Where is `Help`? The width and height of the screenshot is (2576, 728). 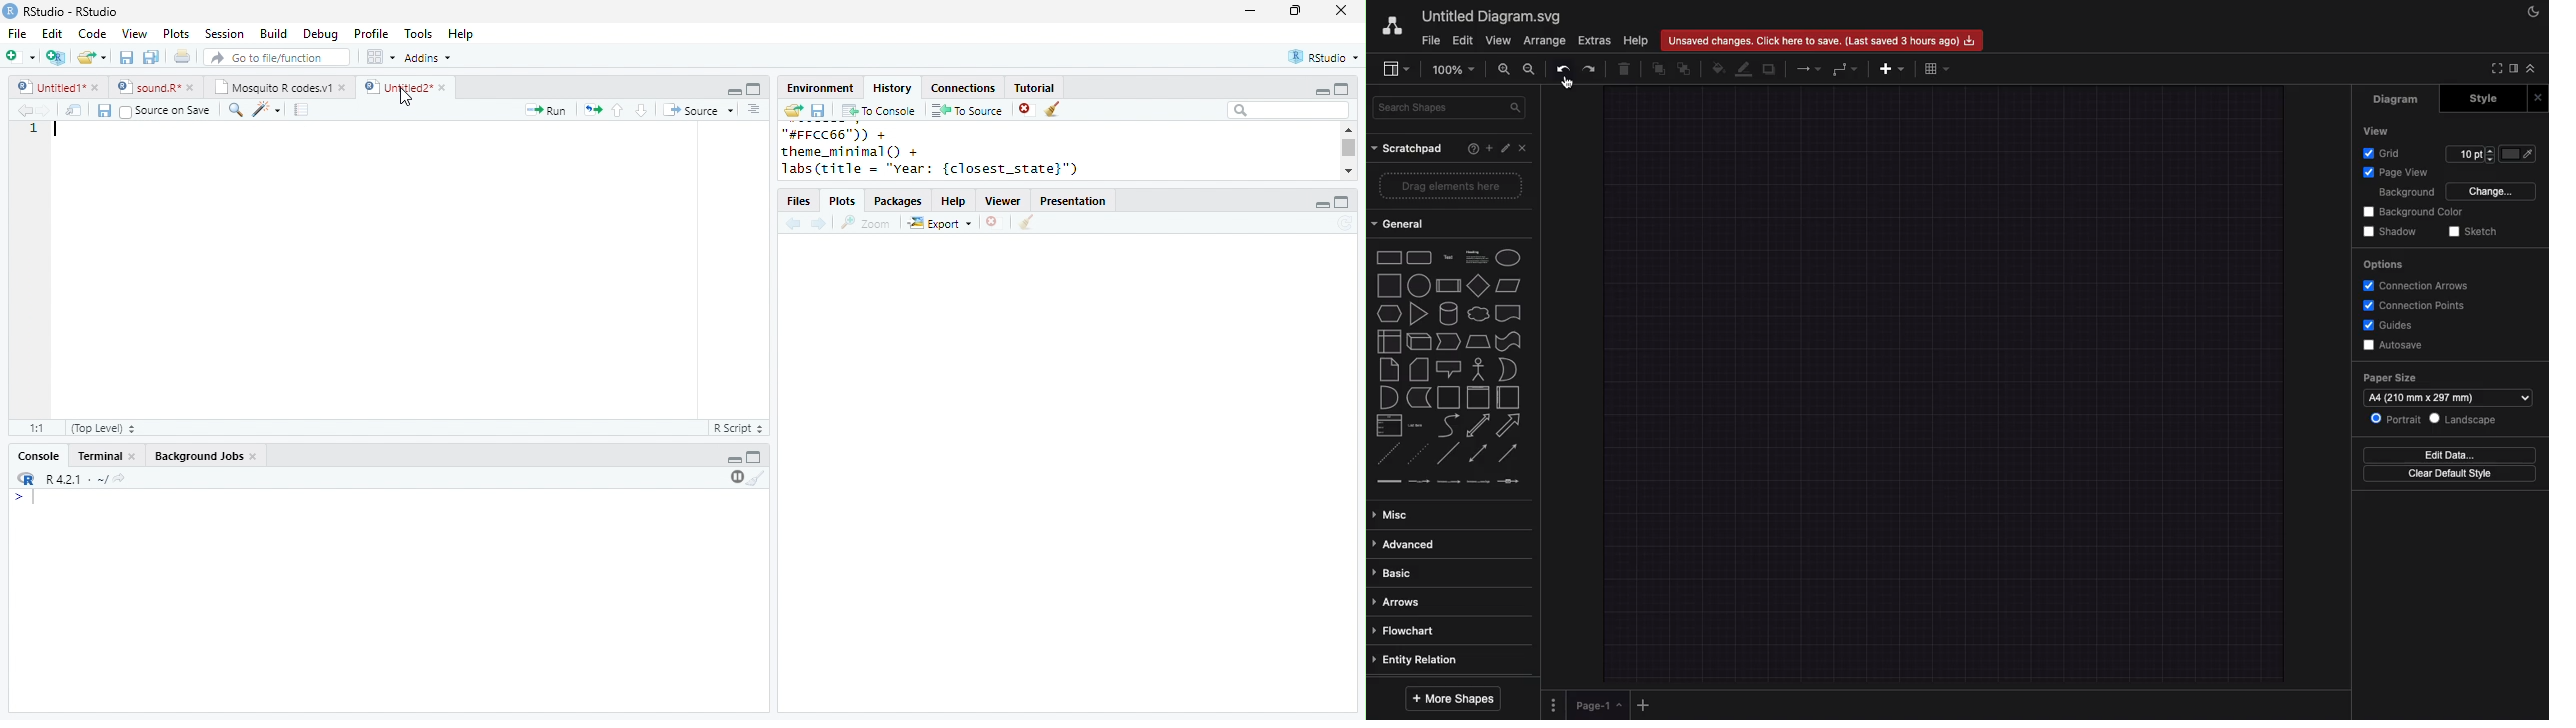
Help is located at coordinates (1470, 150).